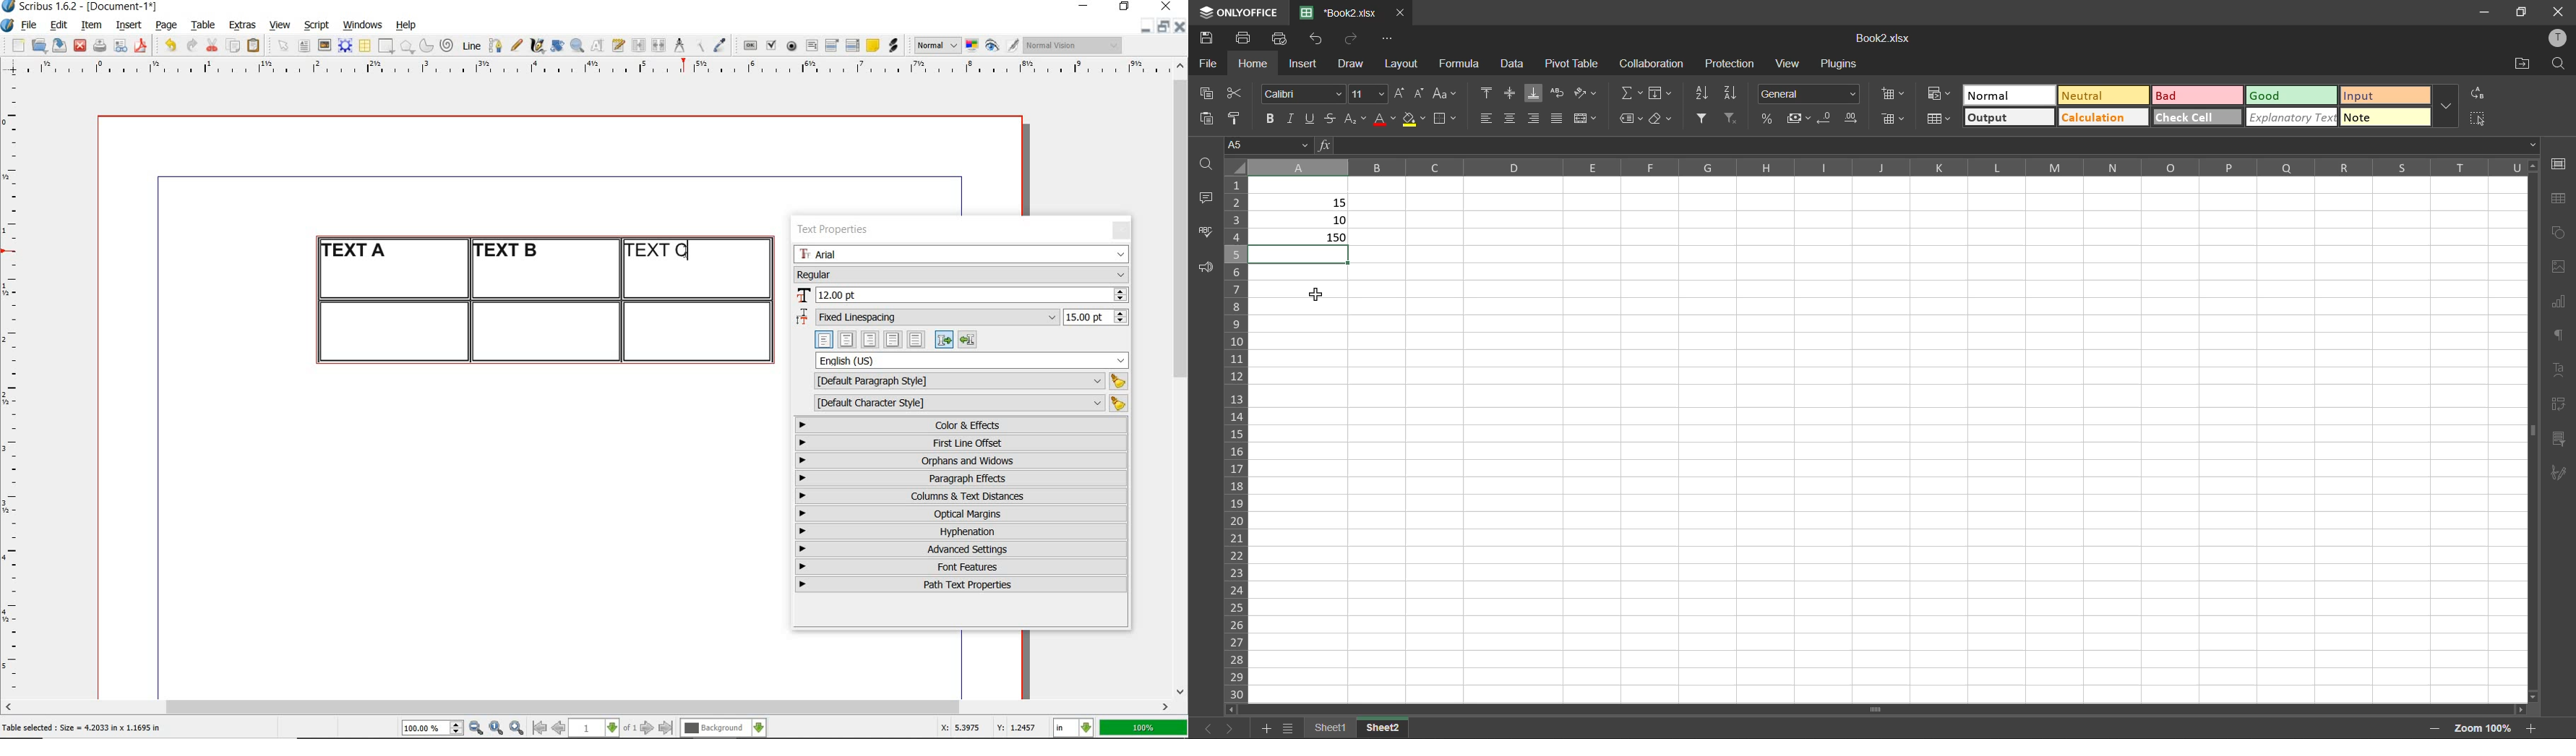  I want to click on print, so click(1244, 35).